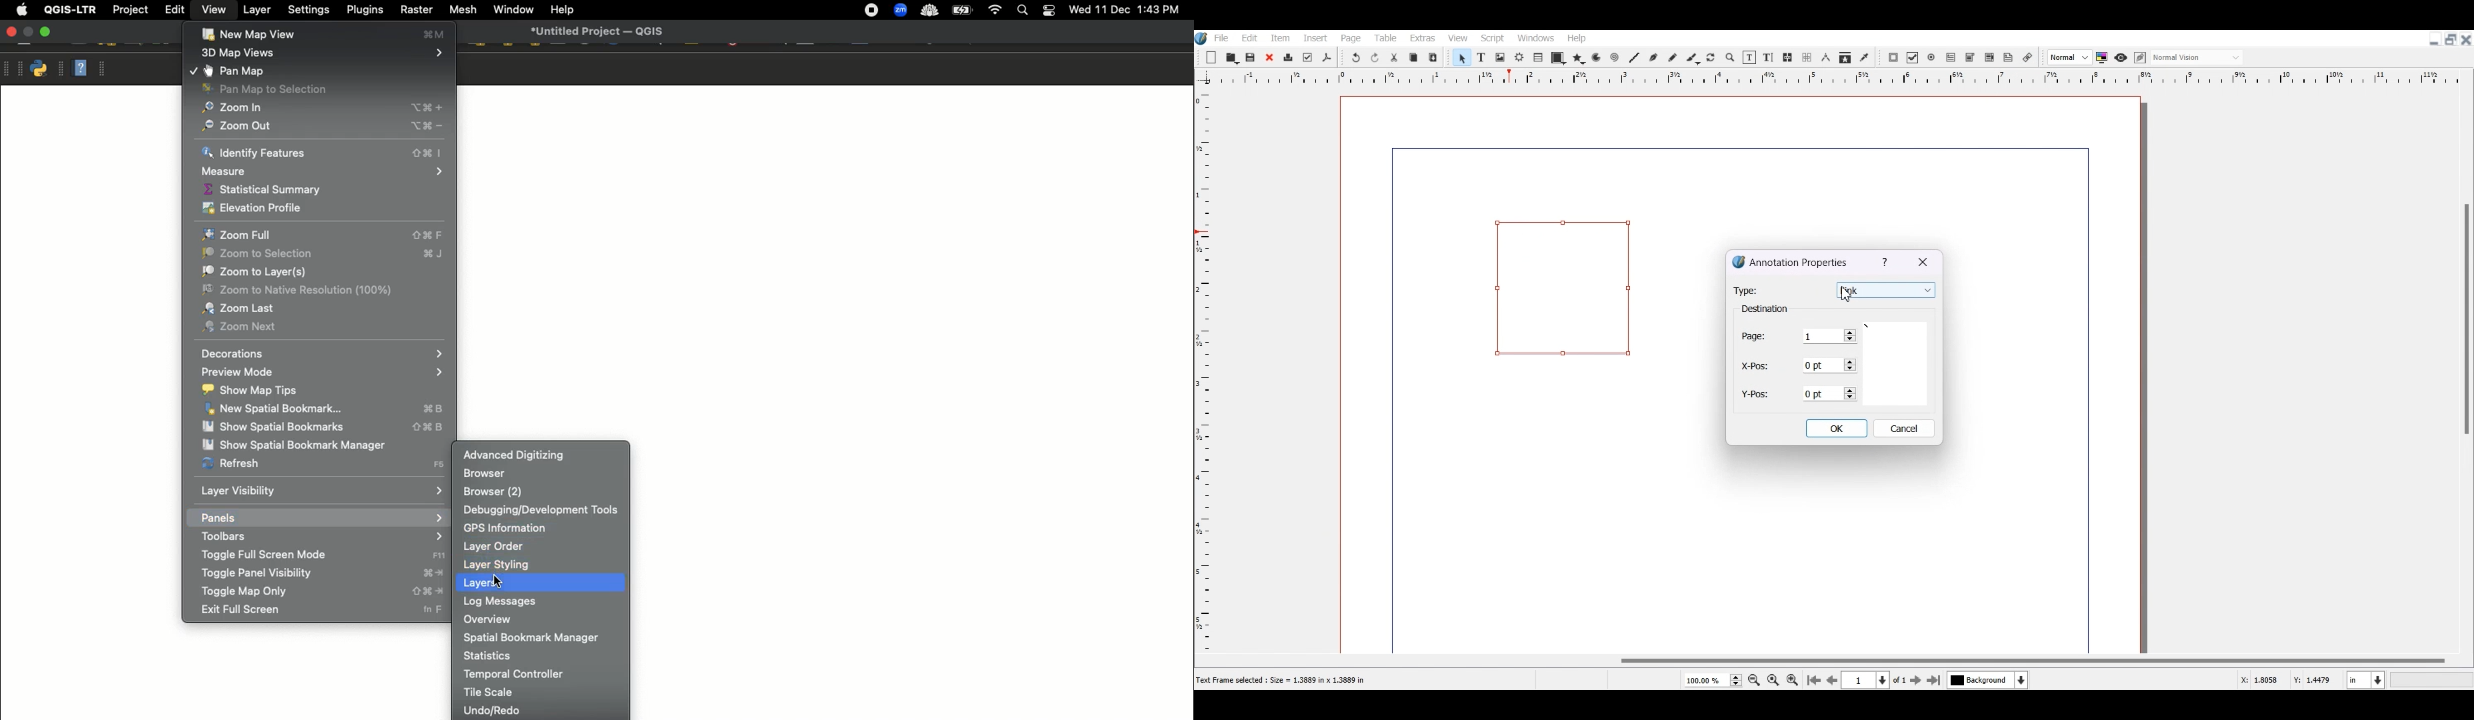 The image size is (2492, 728). I want to click on PDF Radio Button , so click(1933, 58).